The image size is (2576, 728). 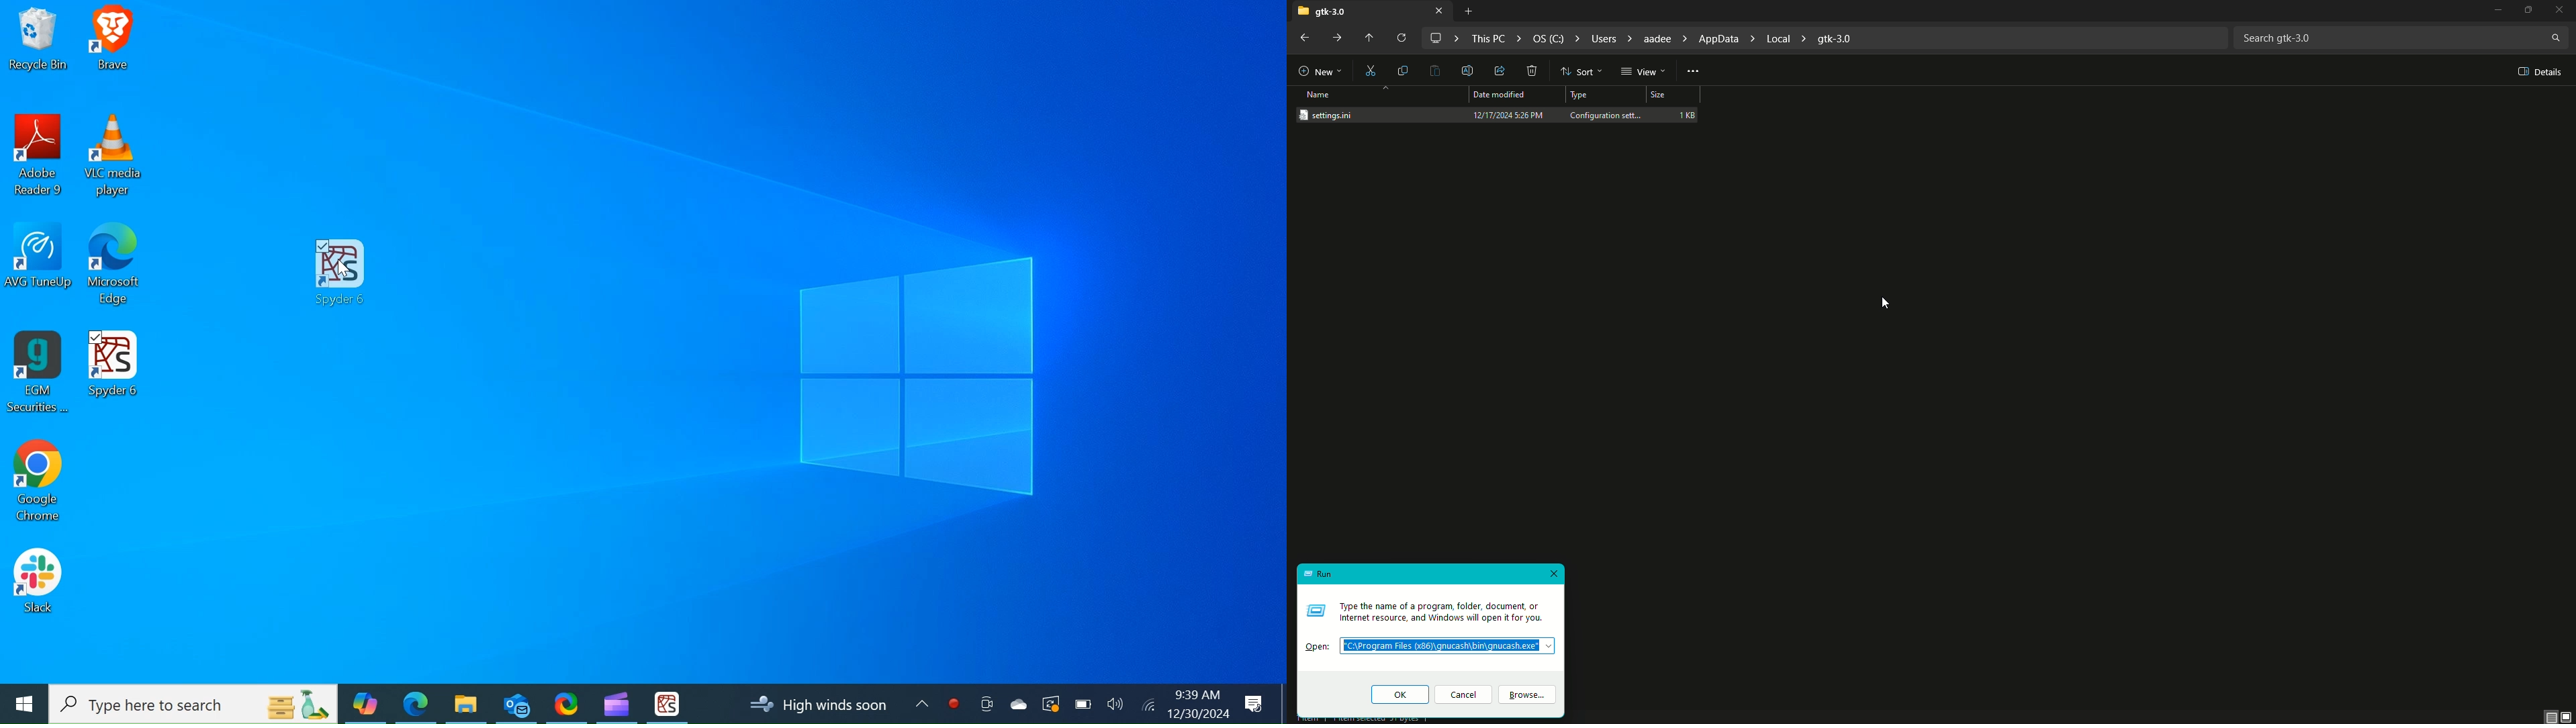 I want to click on Paste, so click(x=1436, y=72).